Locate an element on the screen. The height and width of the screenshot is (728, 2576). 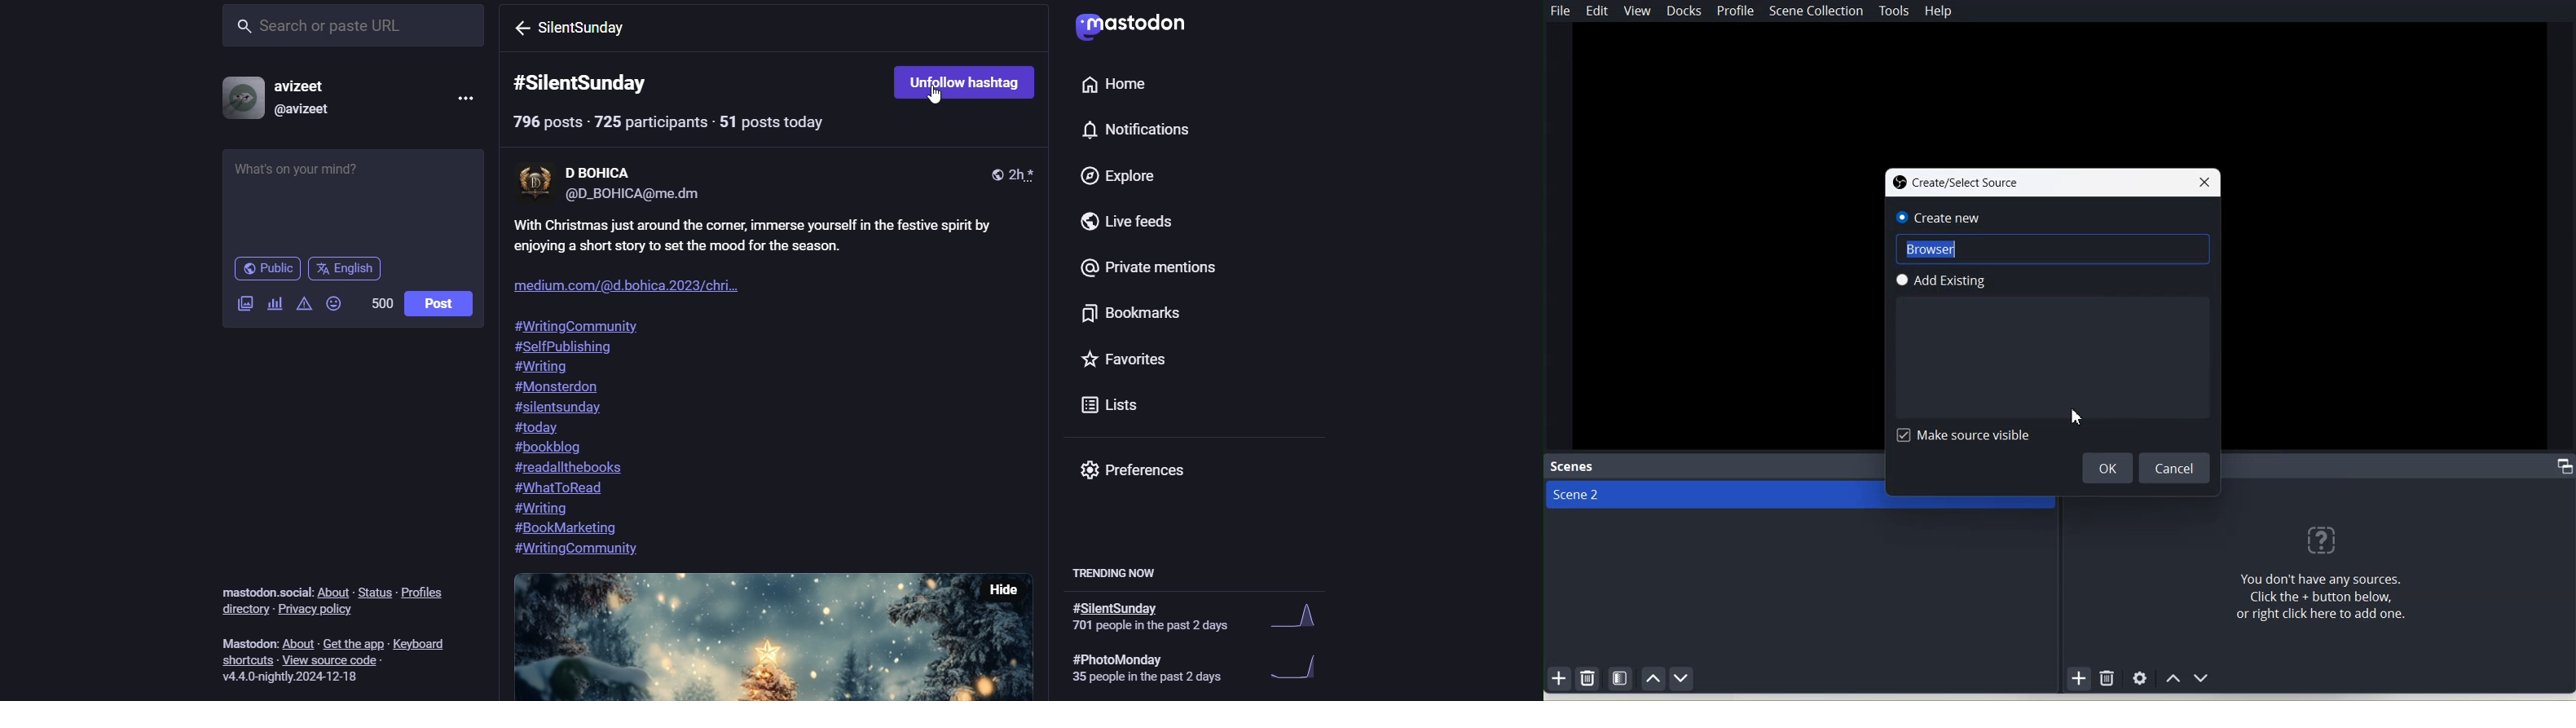
Cancel is located at coordinates (2176, 468).